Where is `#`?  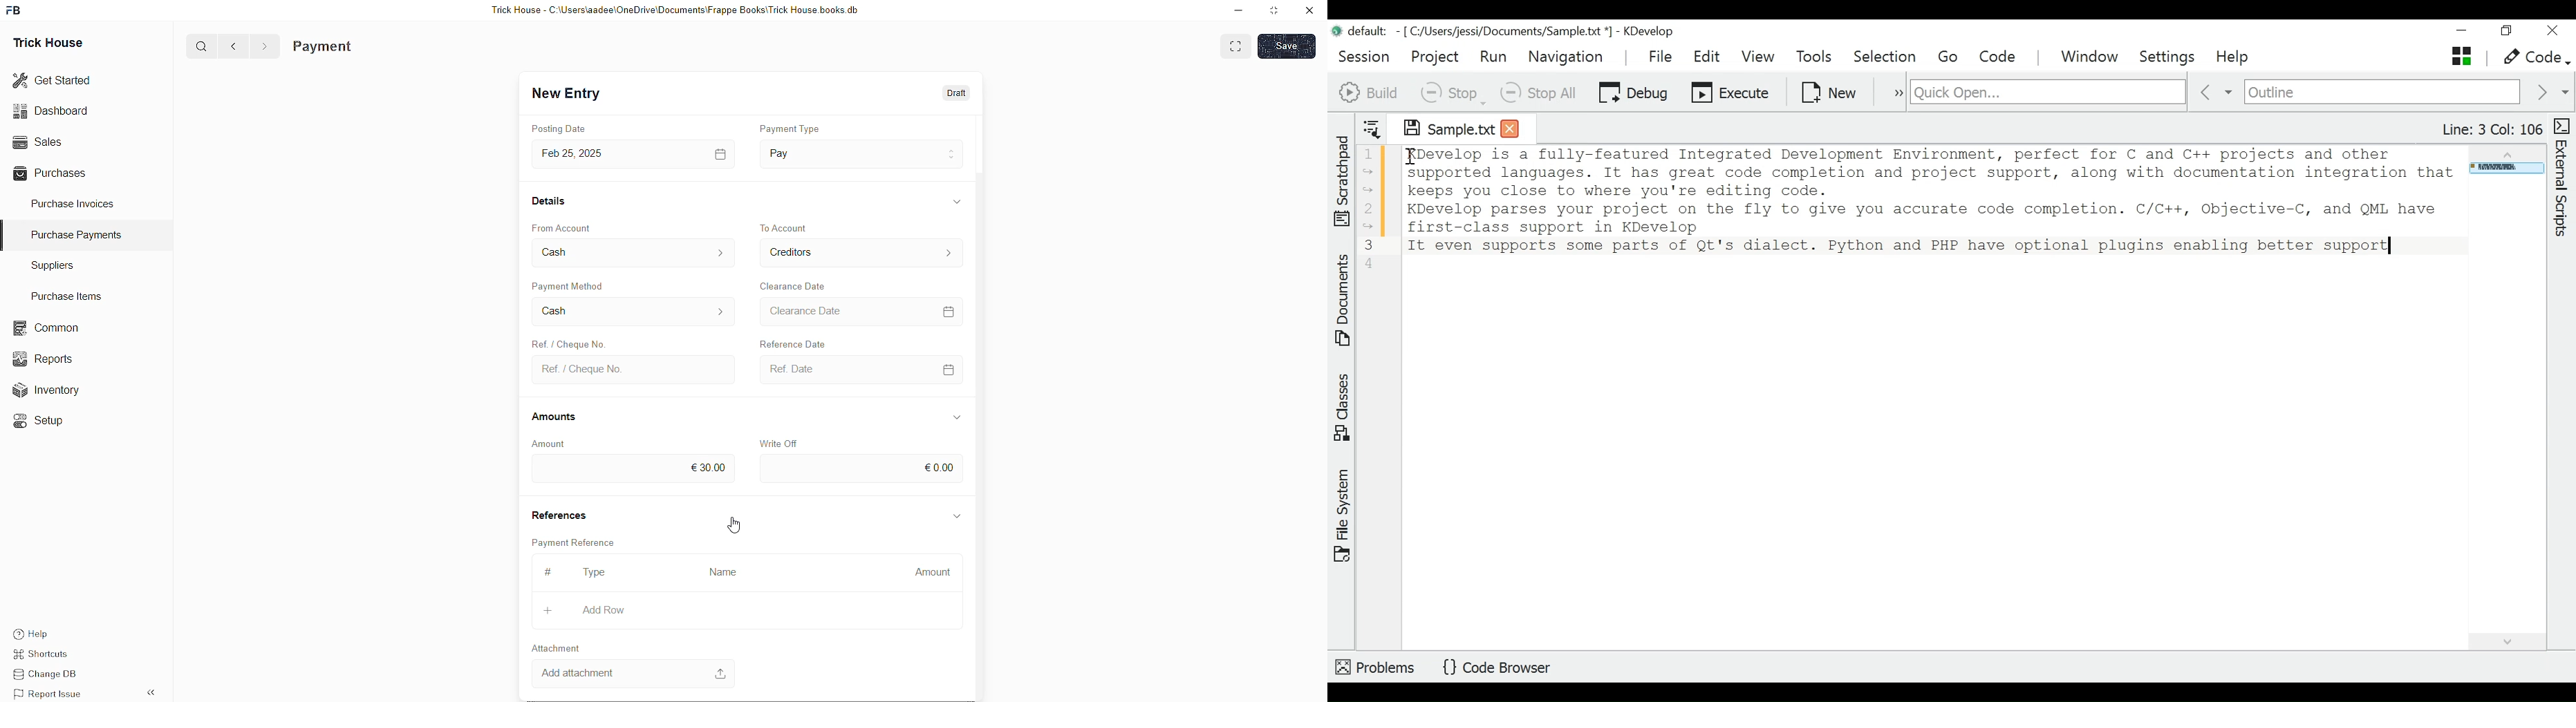
# is located at coordinates (541, 572).